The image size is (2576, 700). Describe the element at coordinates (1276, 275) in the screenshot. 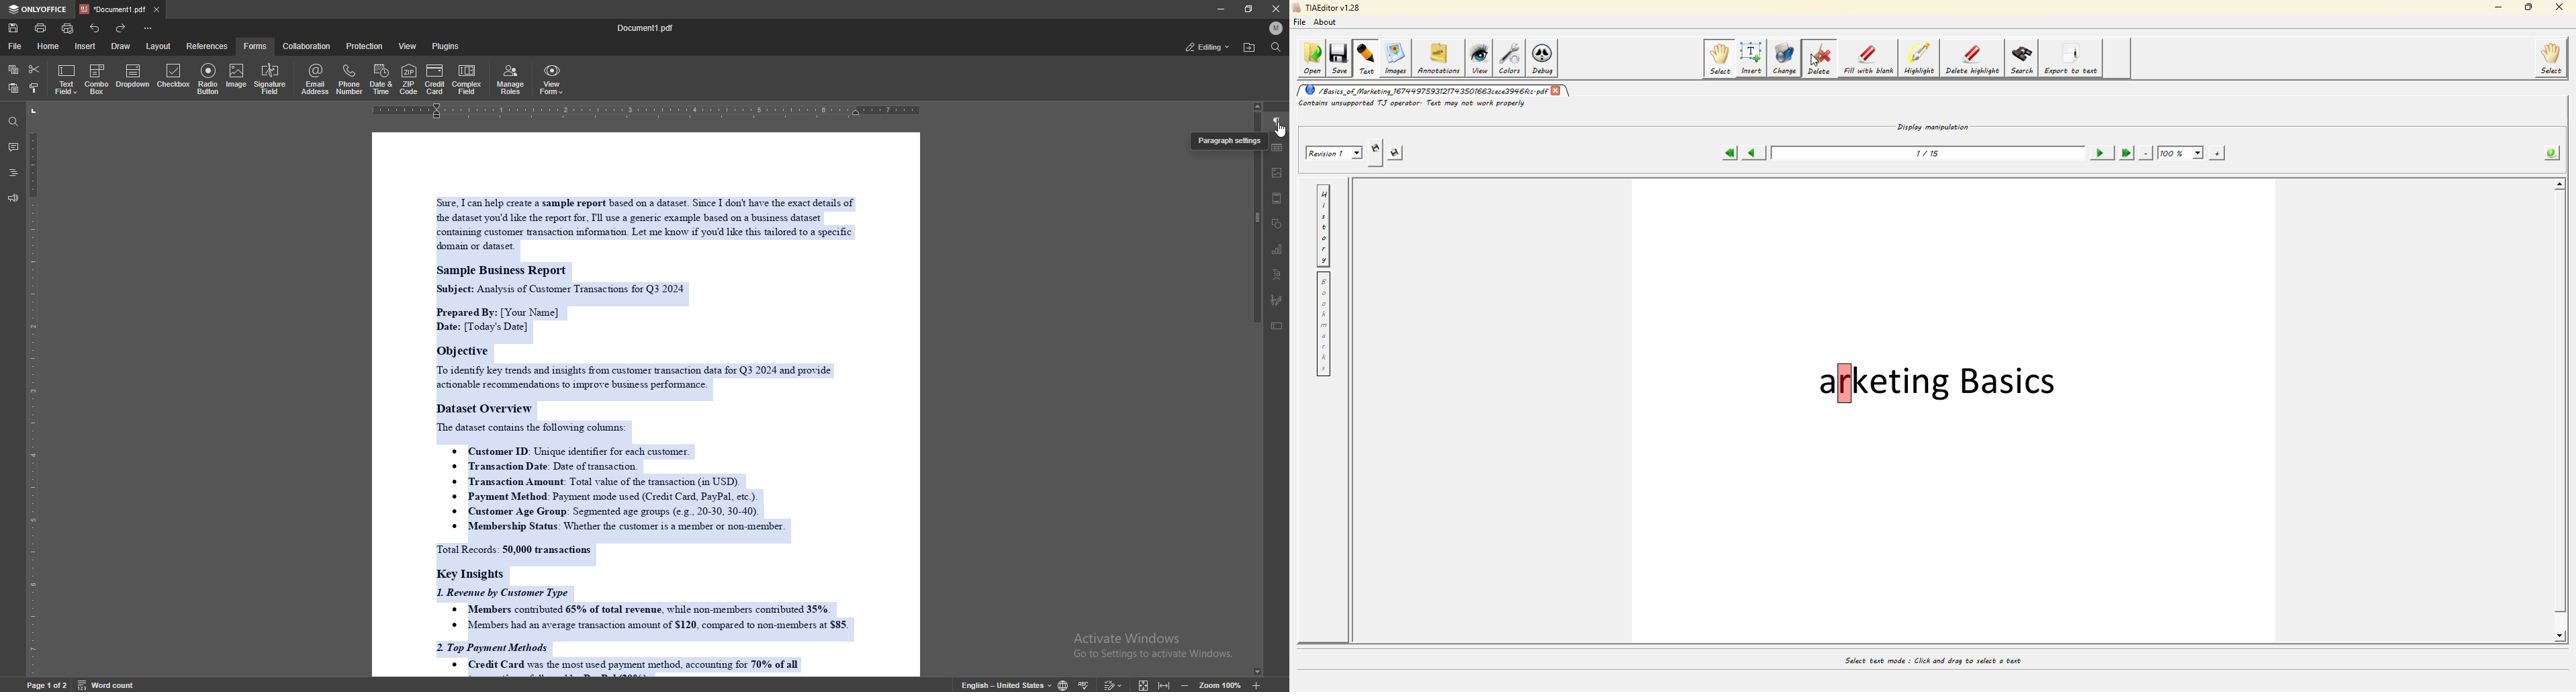

I see `text art` at that location.